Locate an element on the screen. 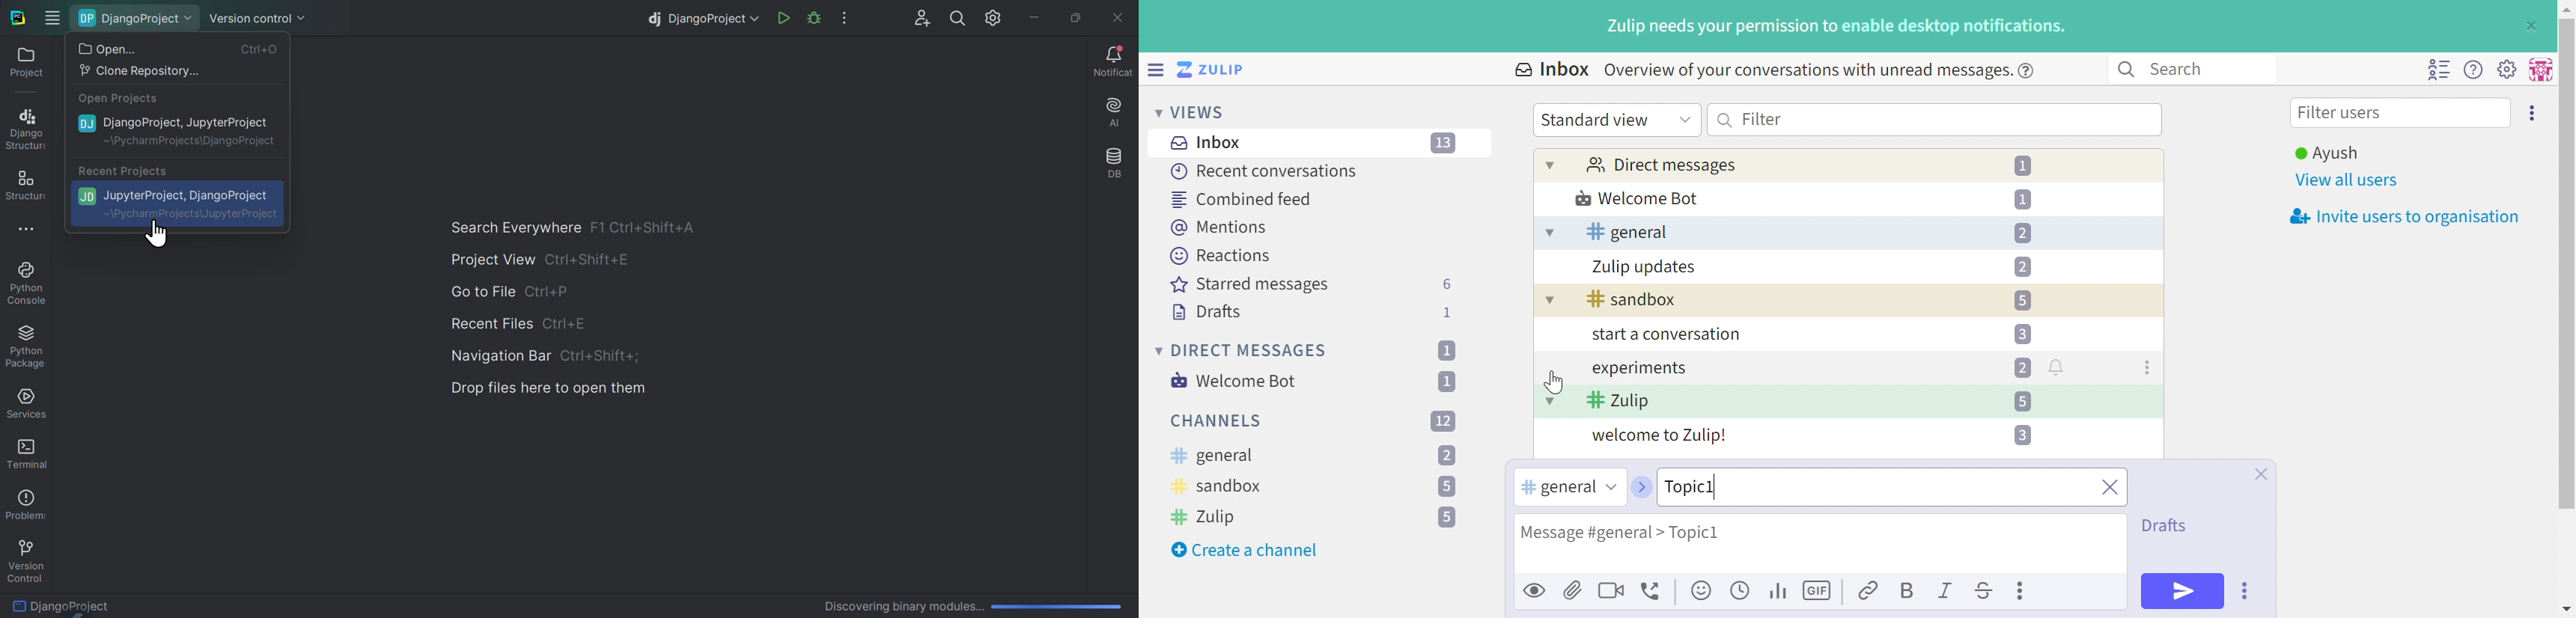 This screenshot has height=644, width=2576. Add global time  is located at coordinates (1743, 590).